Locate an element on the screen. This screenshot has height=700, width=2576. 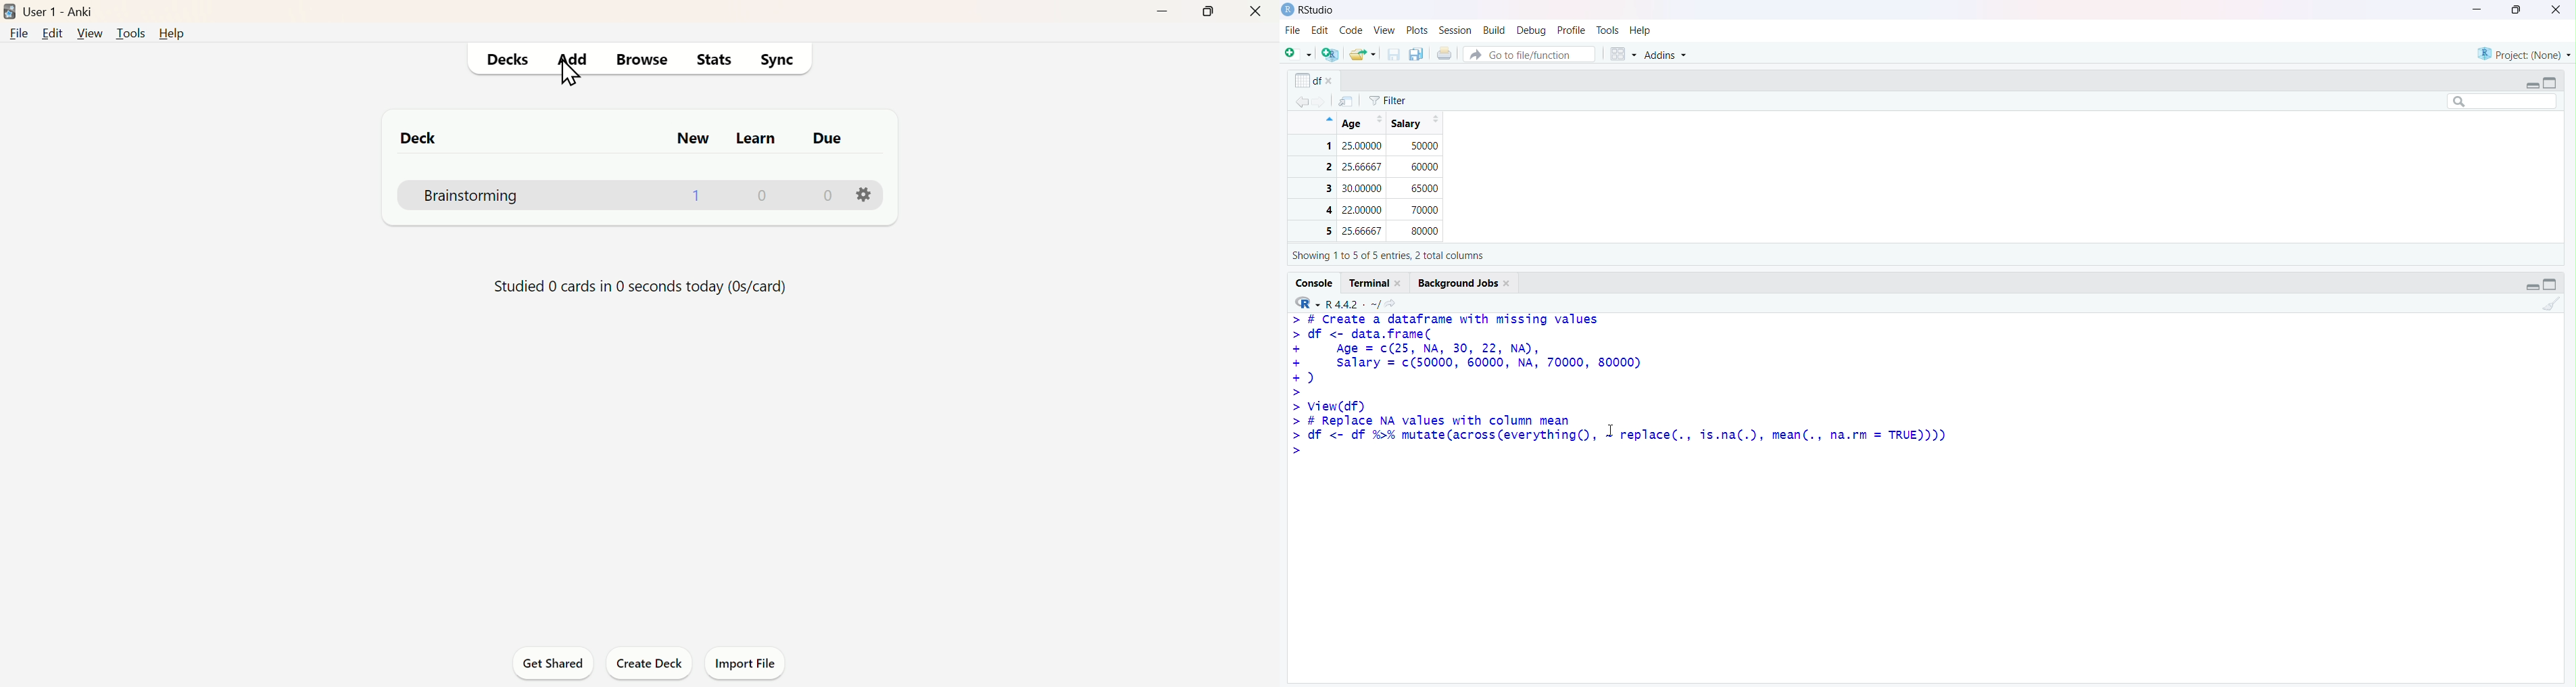
Show in new window is located at coordinates (1351, 101).